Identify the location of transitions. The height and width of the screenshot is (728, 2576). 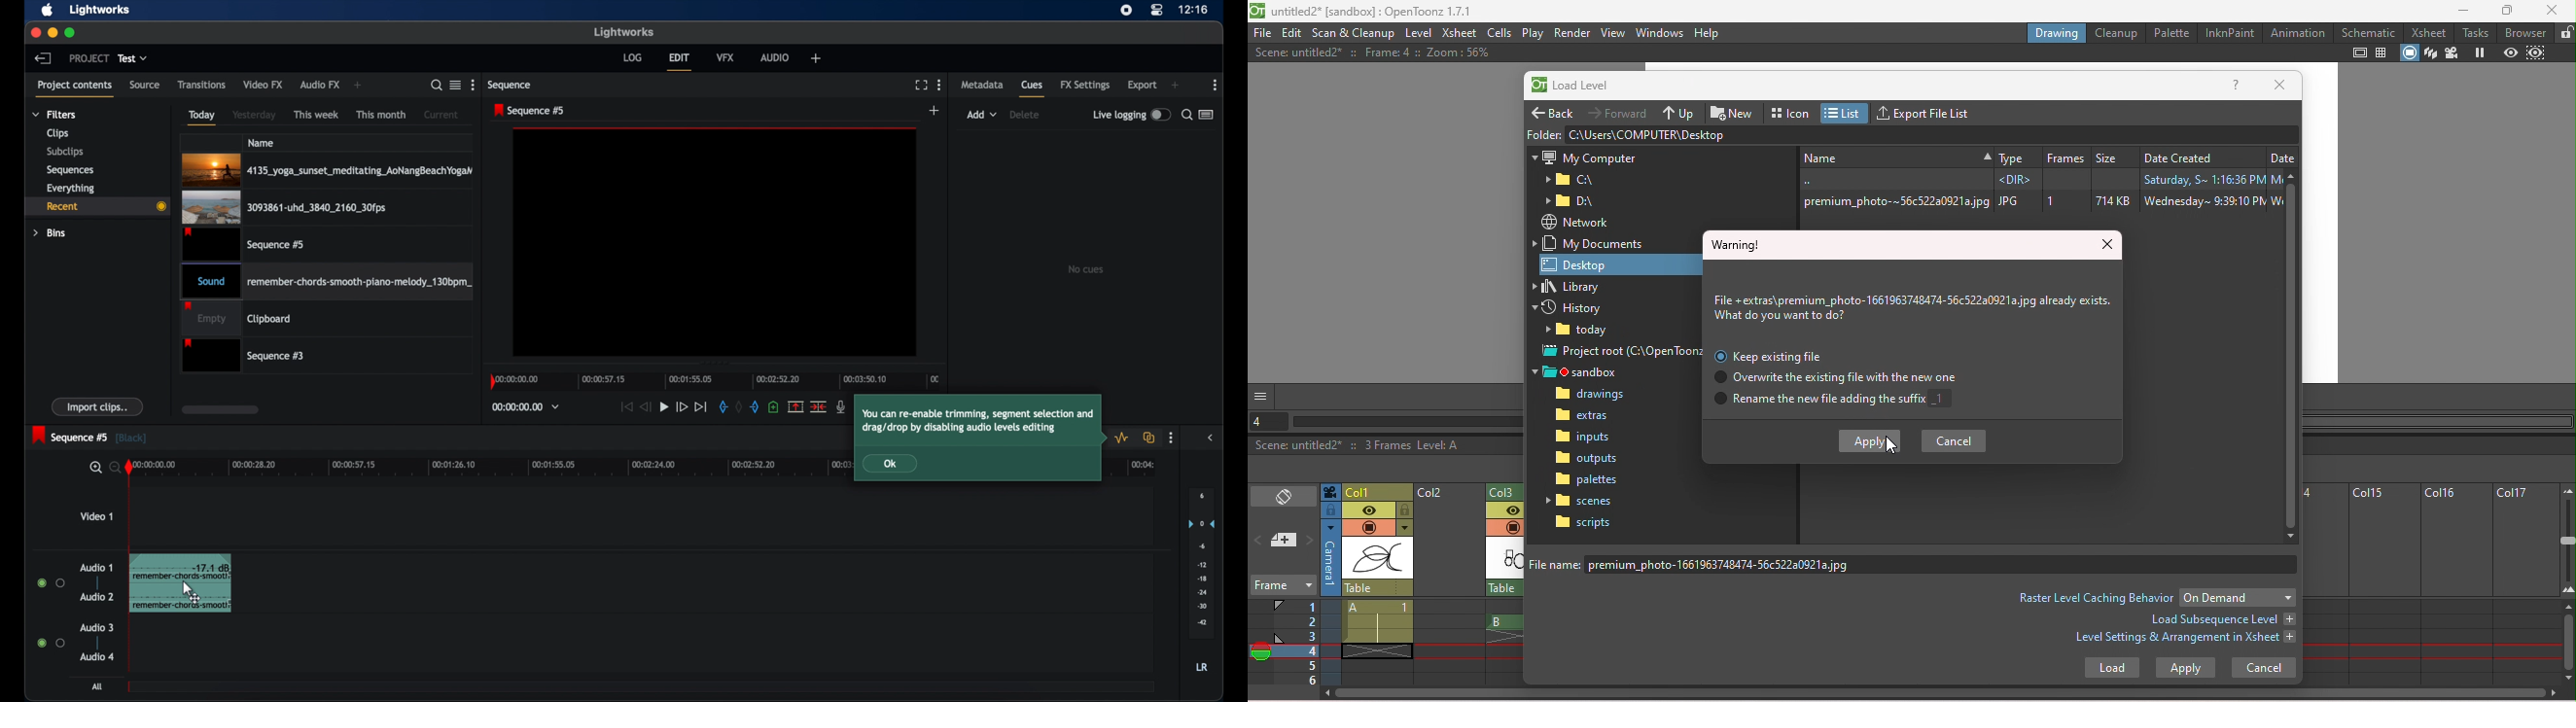
(202, 84).